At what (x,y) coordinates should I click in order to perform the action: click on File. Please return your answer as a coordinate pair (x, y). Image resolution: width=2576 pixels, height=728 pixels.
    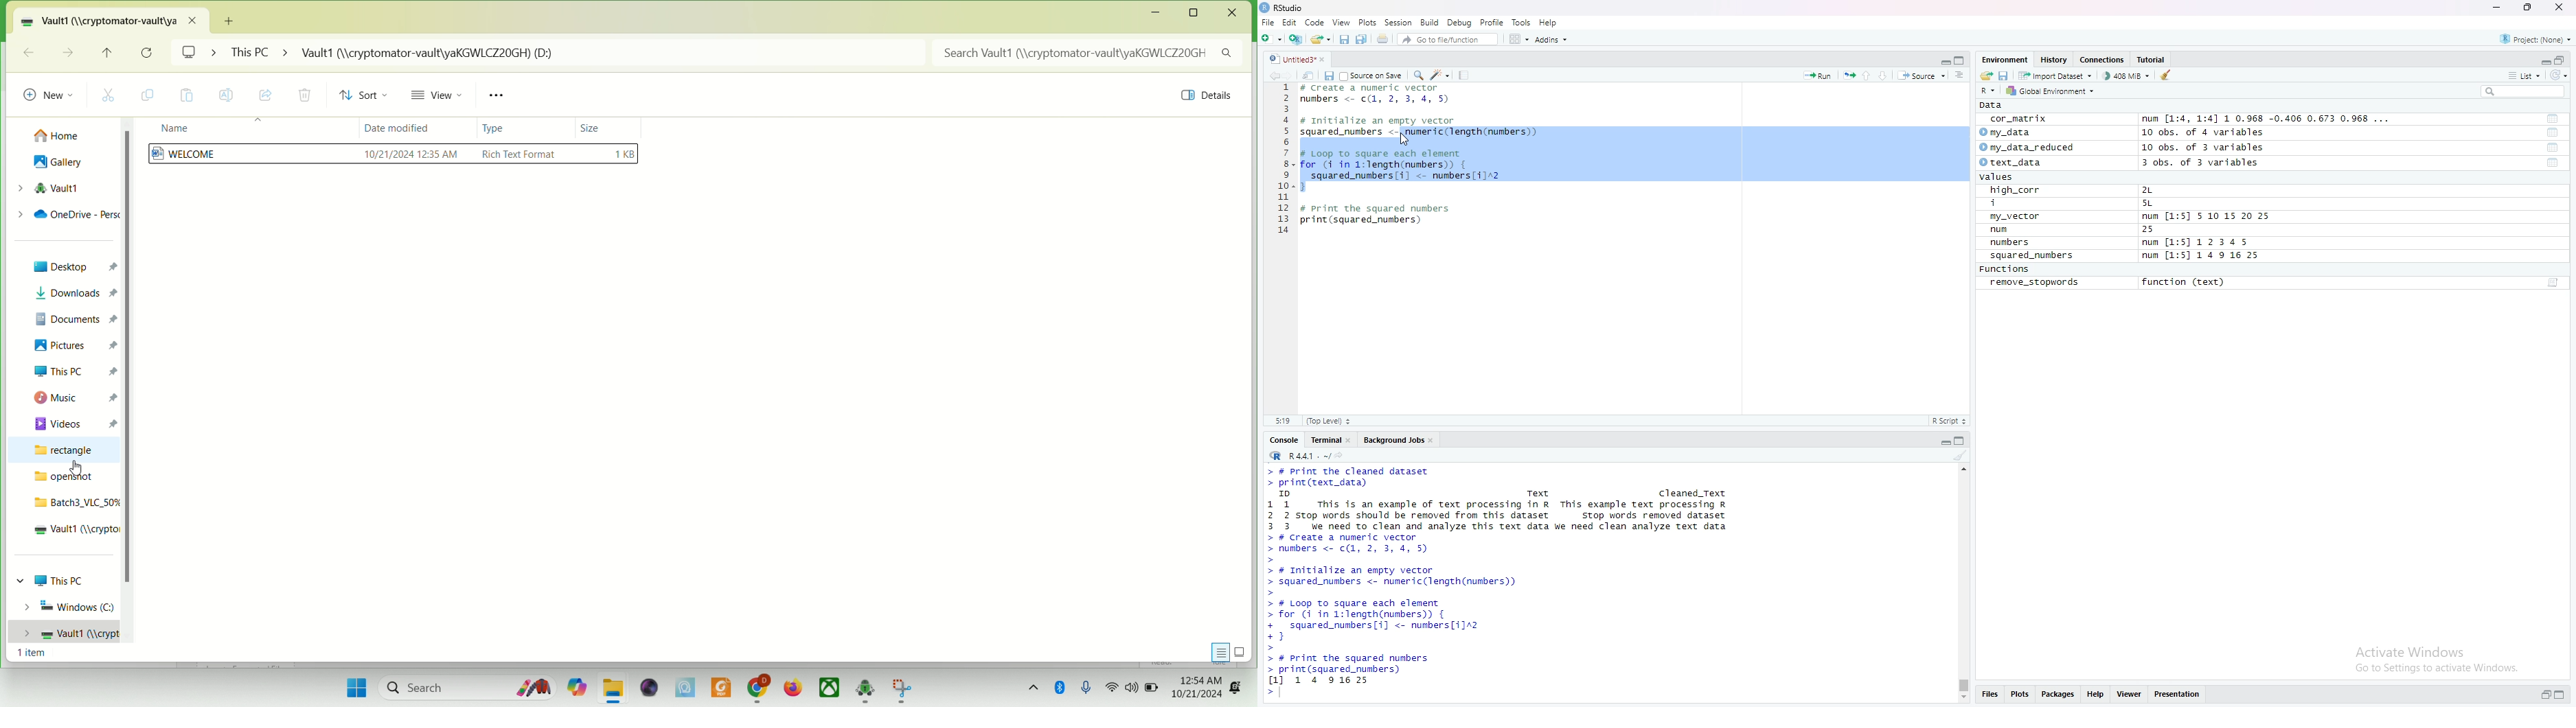
    Looking at the image, I should click on (1268, 22).